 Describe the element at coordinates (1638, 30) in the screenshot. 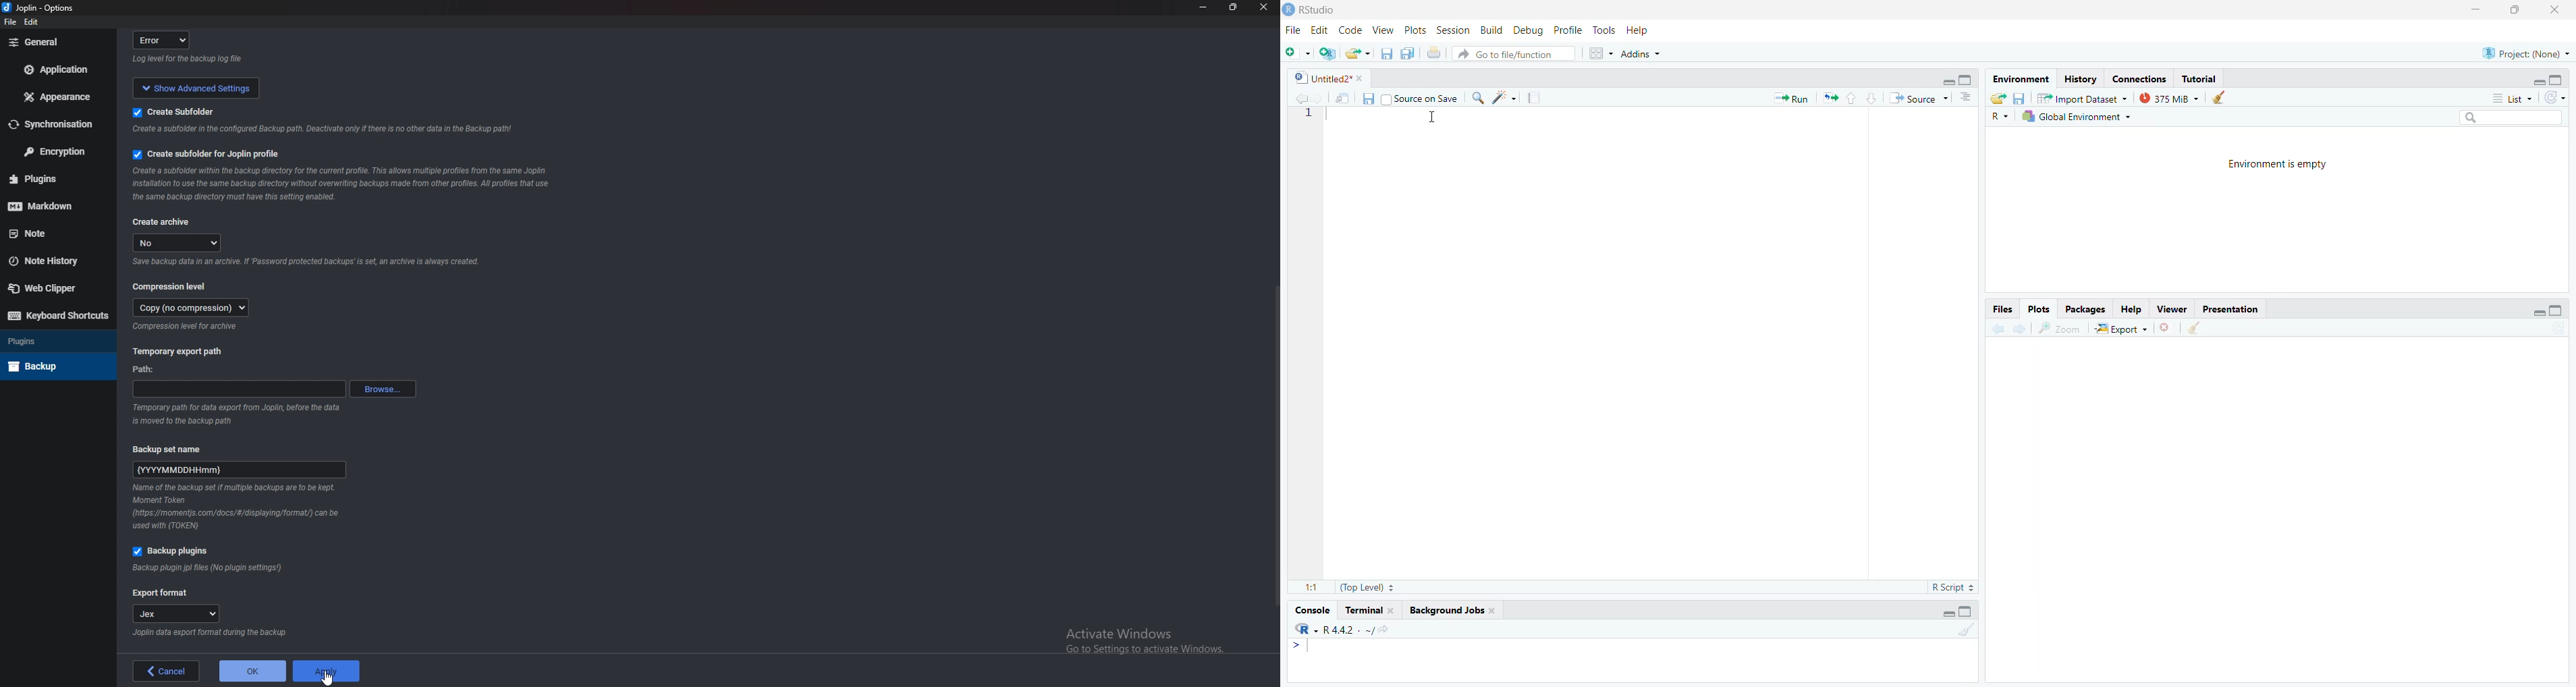

I see ` Help` at that location.